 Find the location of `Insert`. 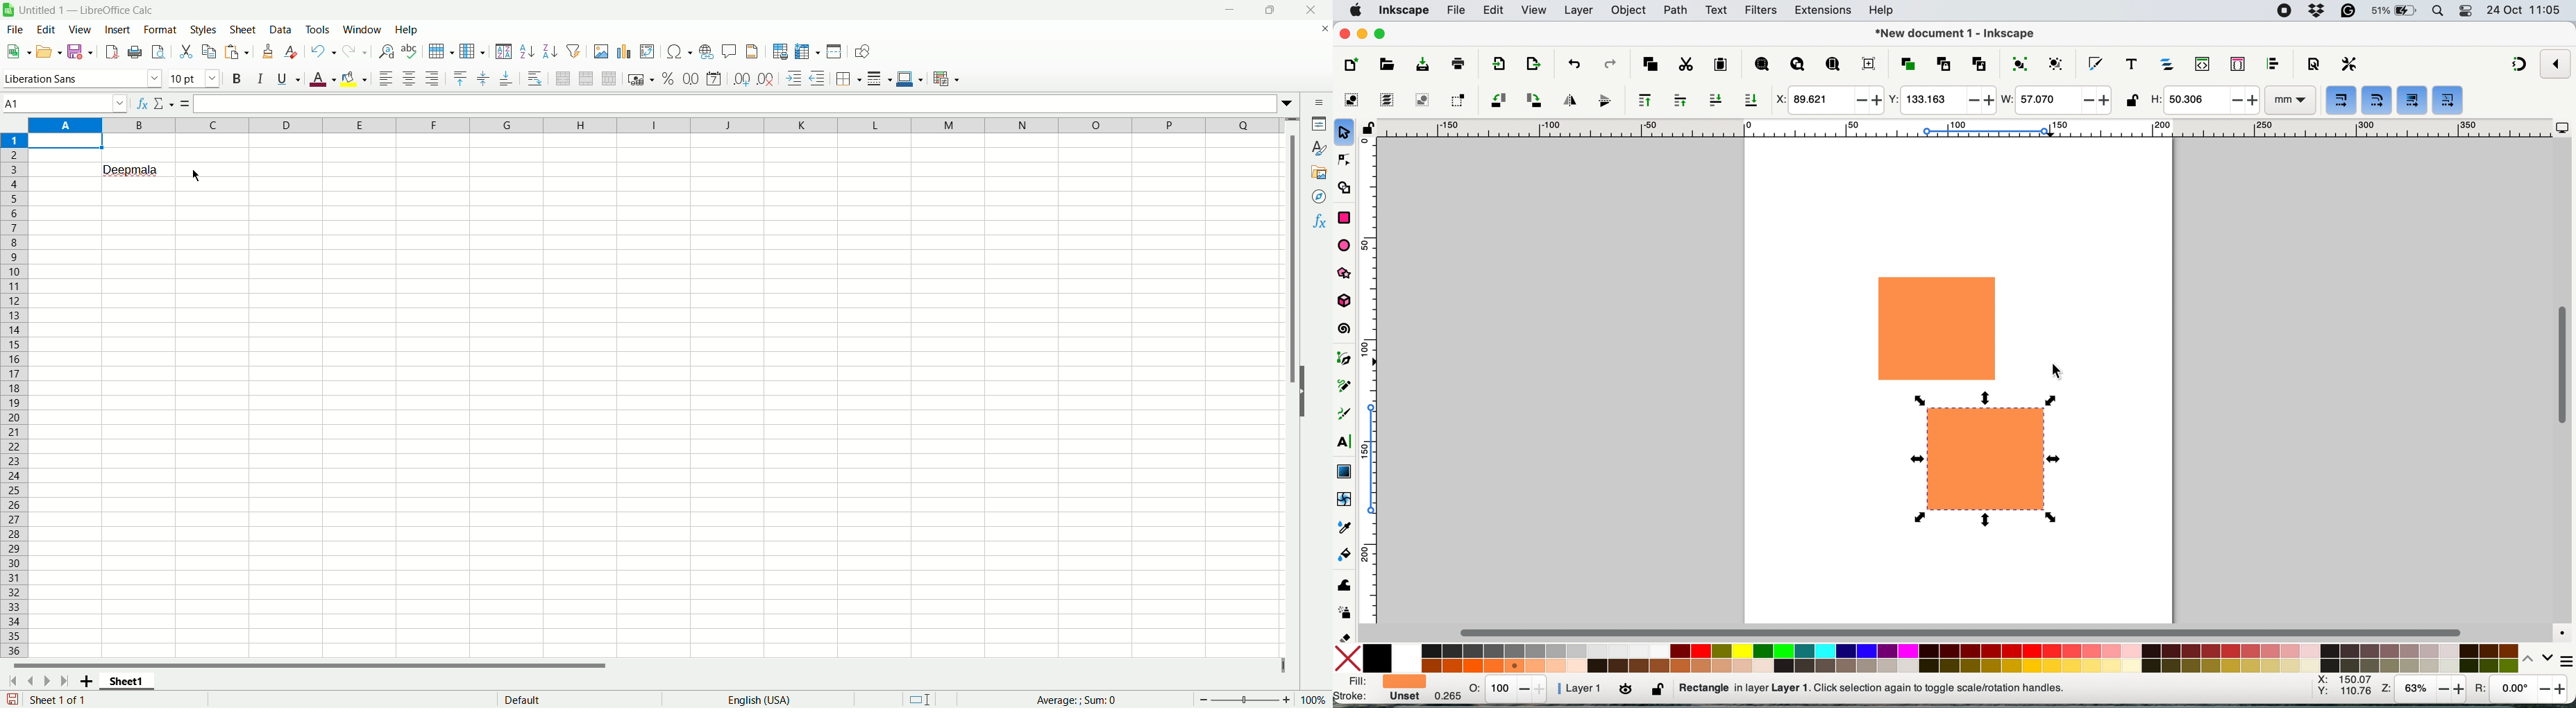

Insert is located at coordinates (118, 31).